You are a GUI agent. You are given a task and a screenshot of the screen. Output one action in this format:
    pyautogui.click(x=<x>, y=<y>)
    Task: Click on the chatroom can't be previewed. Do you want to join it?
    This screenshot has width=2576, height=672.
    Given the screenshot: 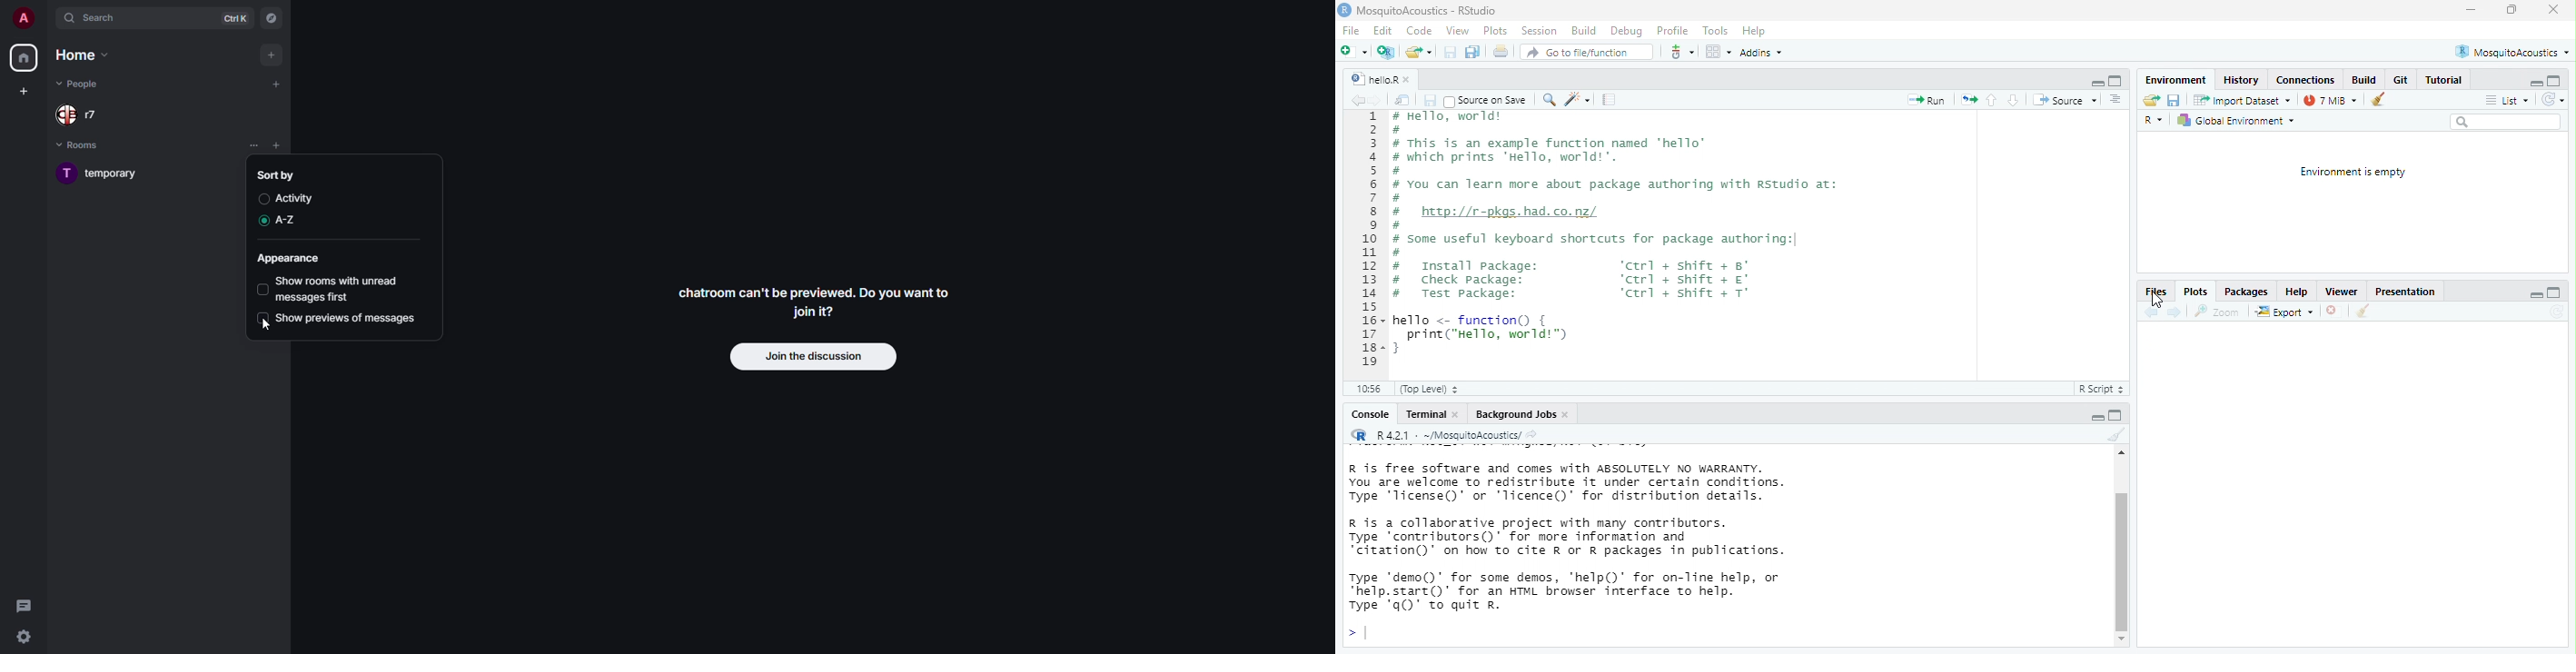 What is the action you would take?
    pyautogui.click(x=820, y=303)
    